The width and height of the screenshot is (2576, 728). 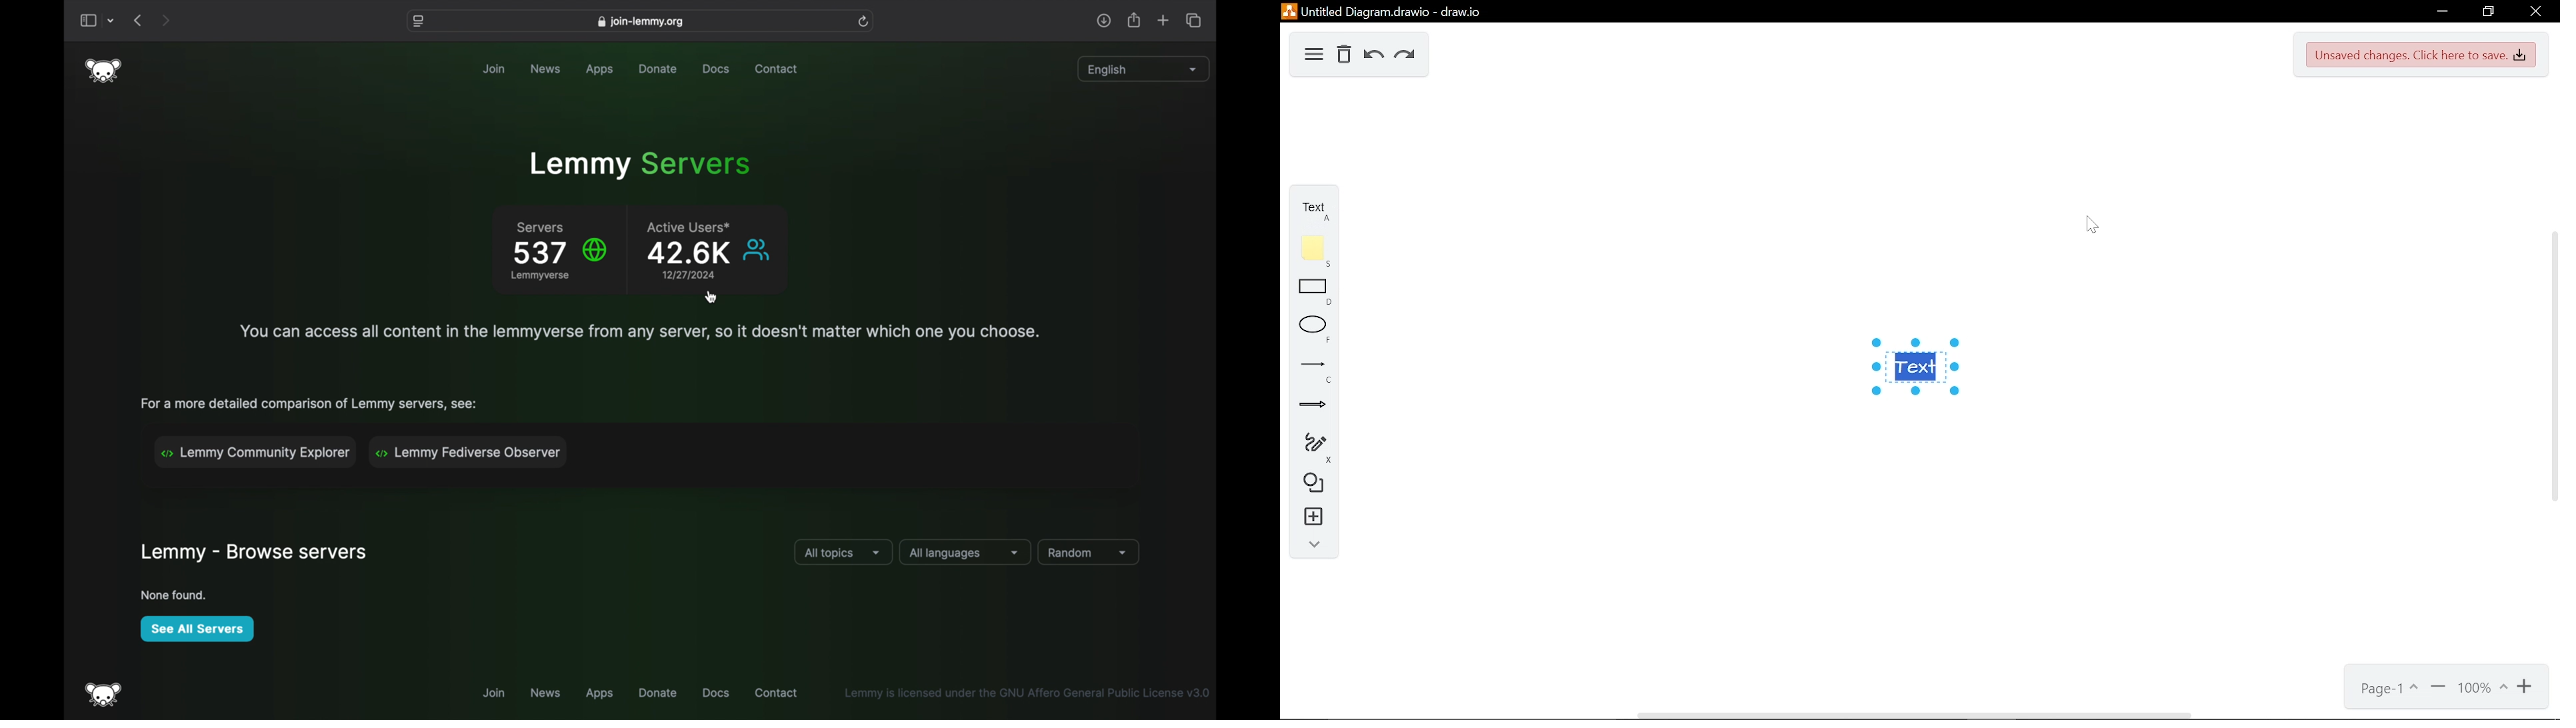 What do you see at coordinates (2438, 688) in the screenshot?
I see `Zoom out` at bounding box center [2438, 688].